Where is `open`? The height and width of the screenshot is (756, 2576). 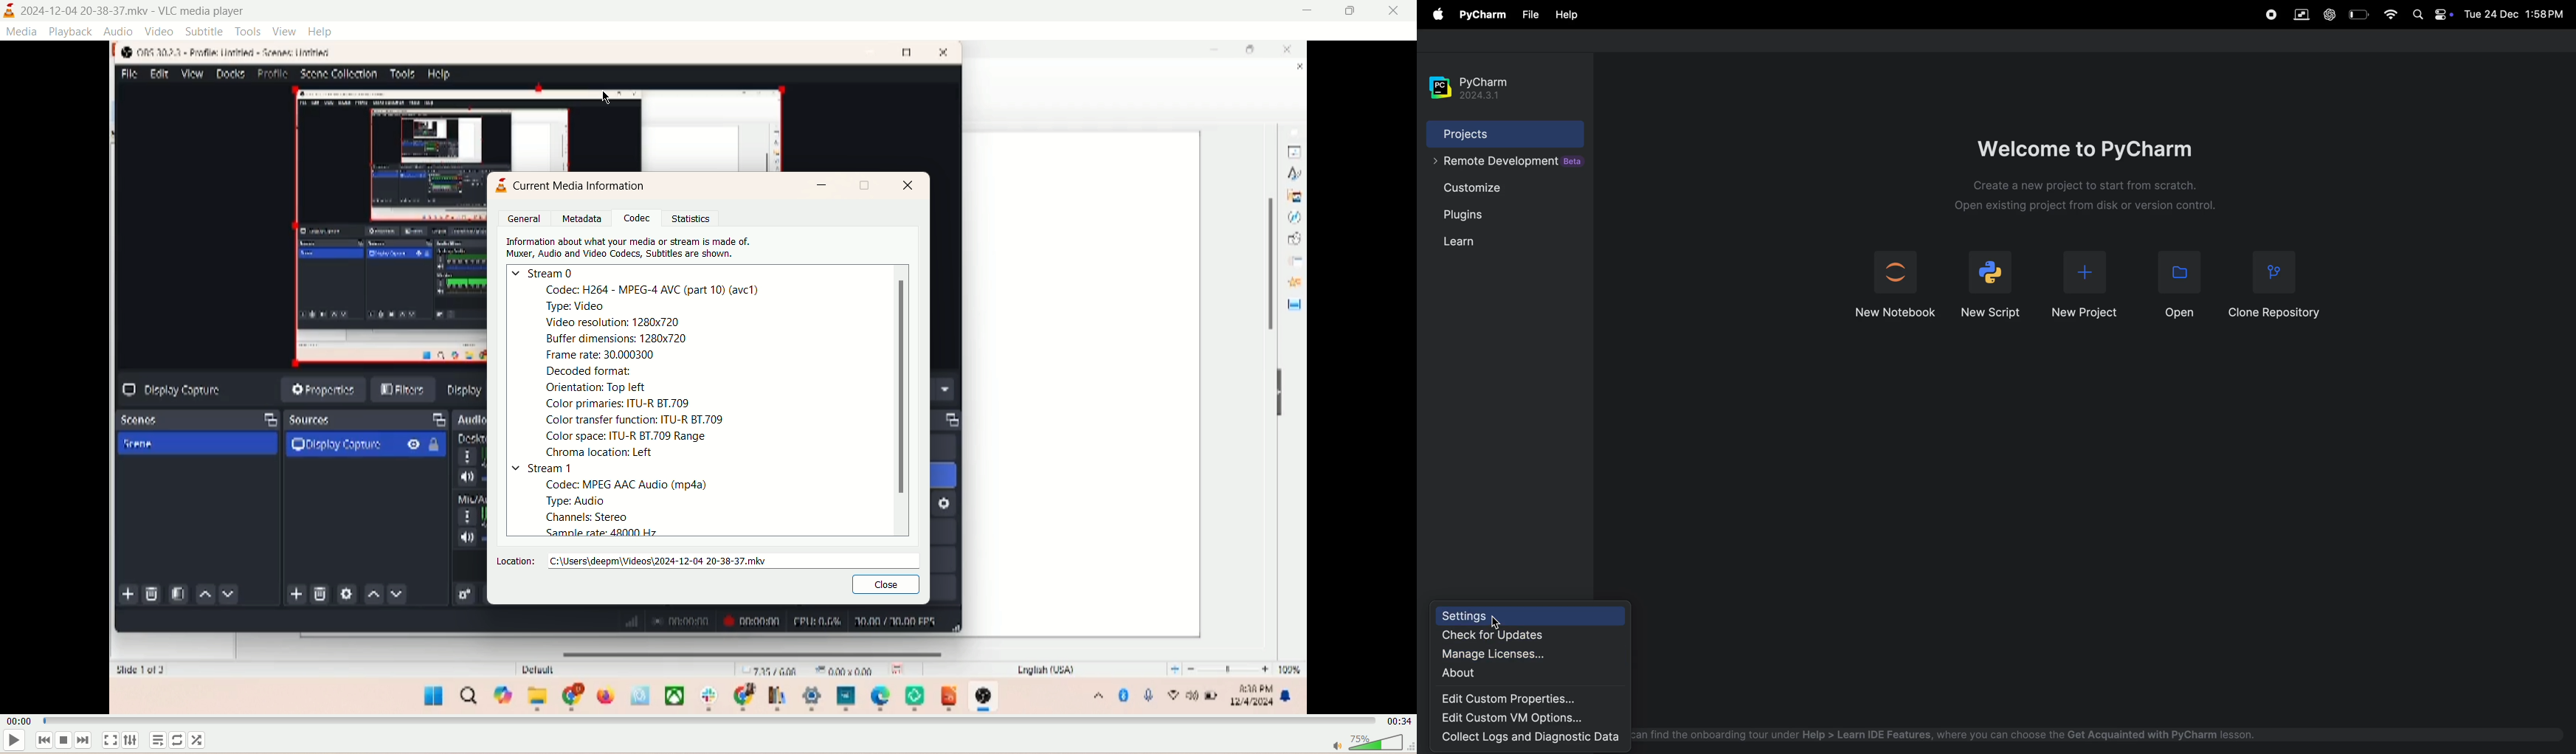 open is located at coordinates (2174, 284).